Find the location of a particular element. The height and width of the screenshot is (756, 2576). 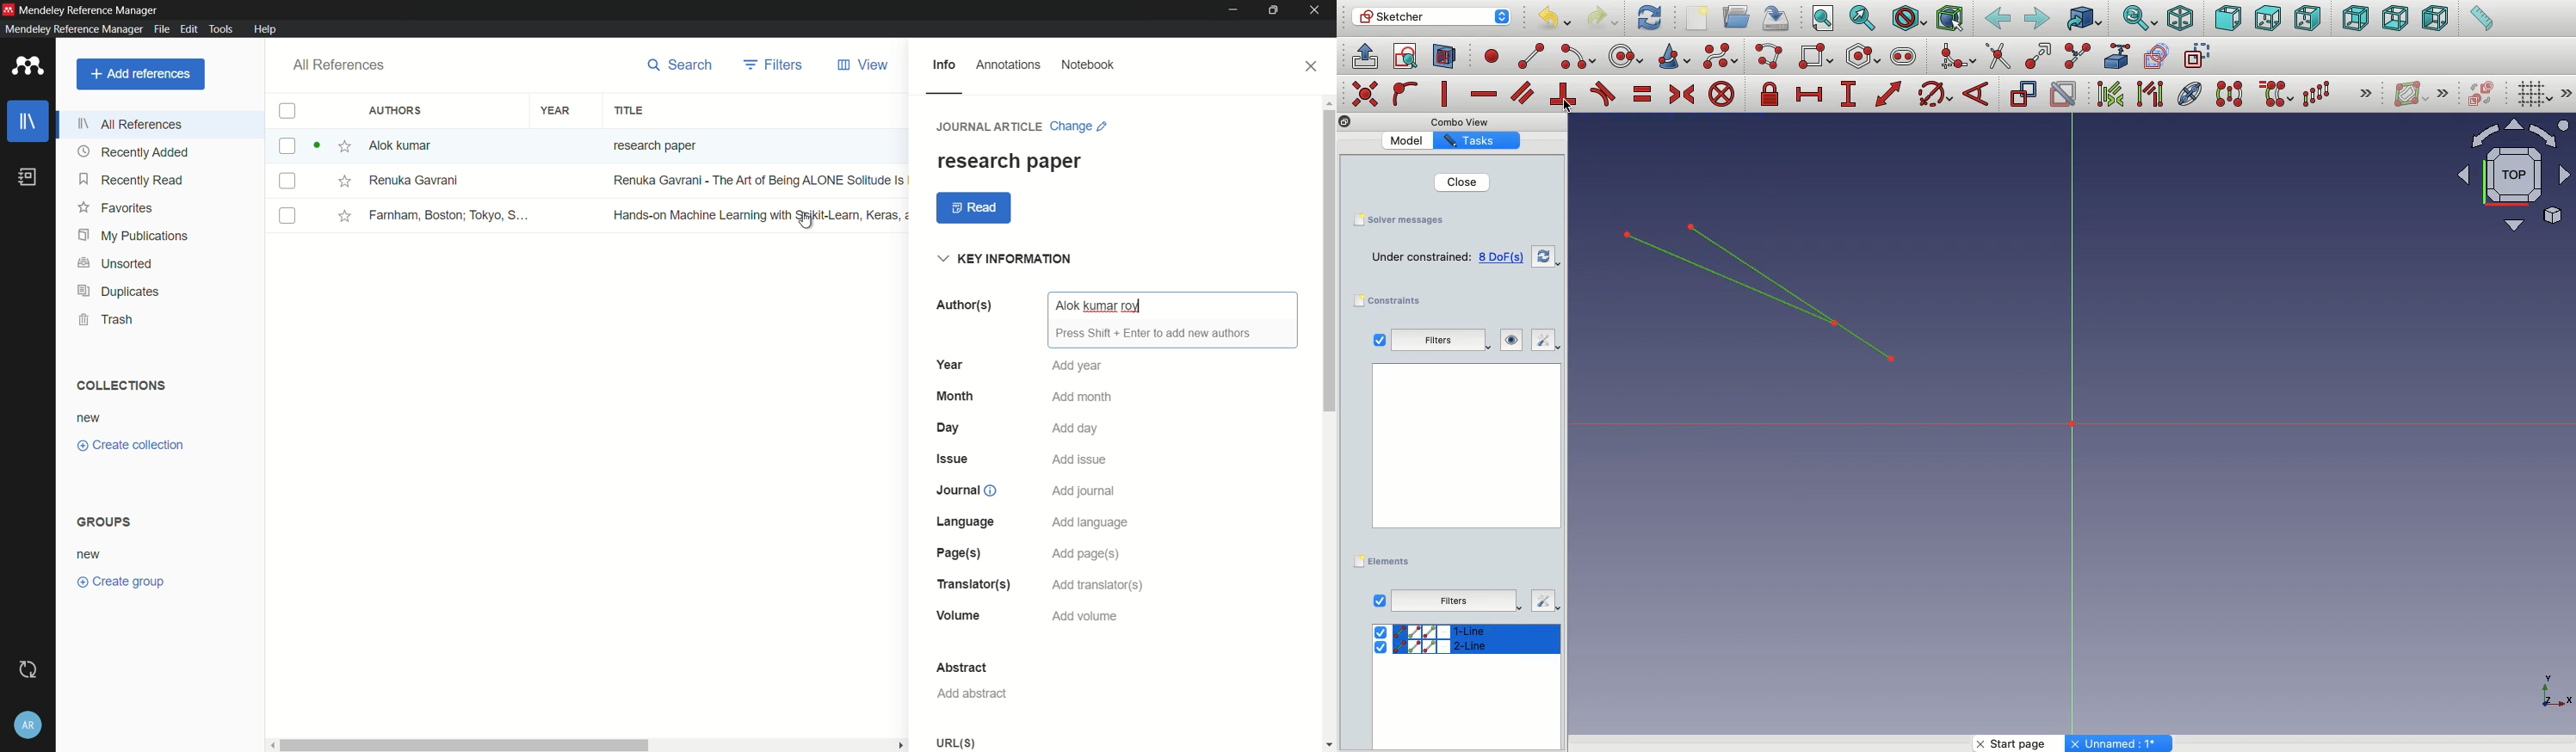

 is located at coordinates (2363, 92).